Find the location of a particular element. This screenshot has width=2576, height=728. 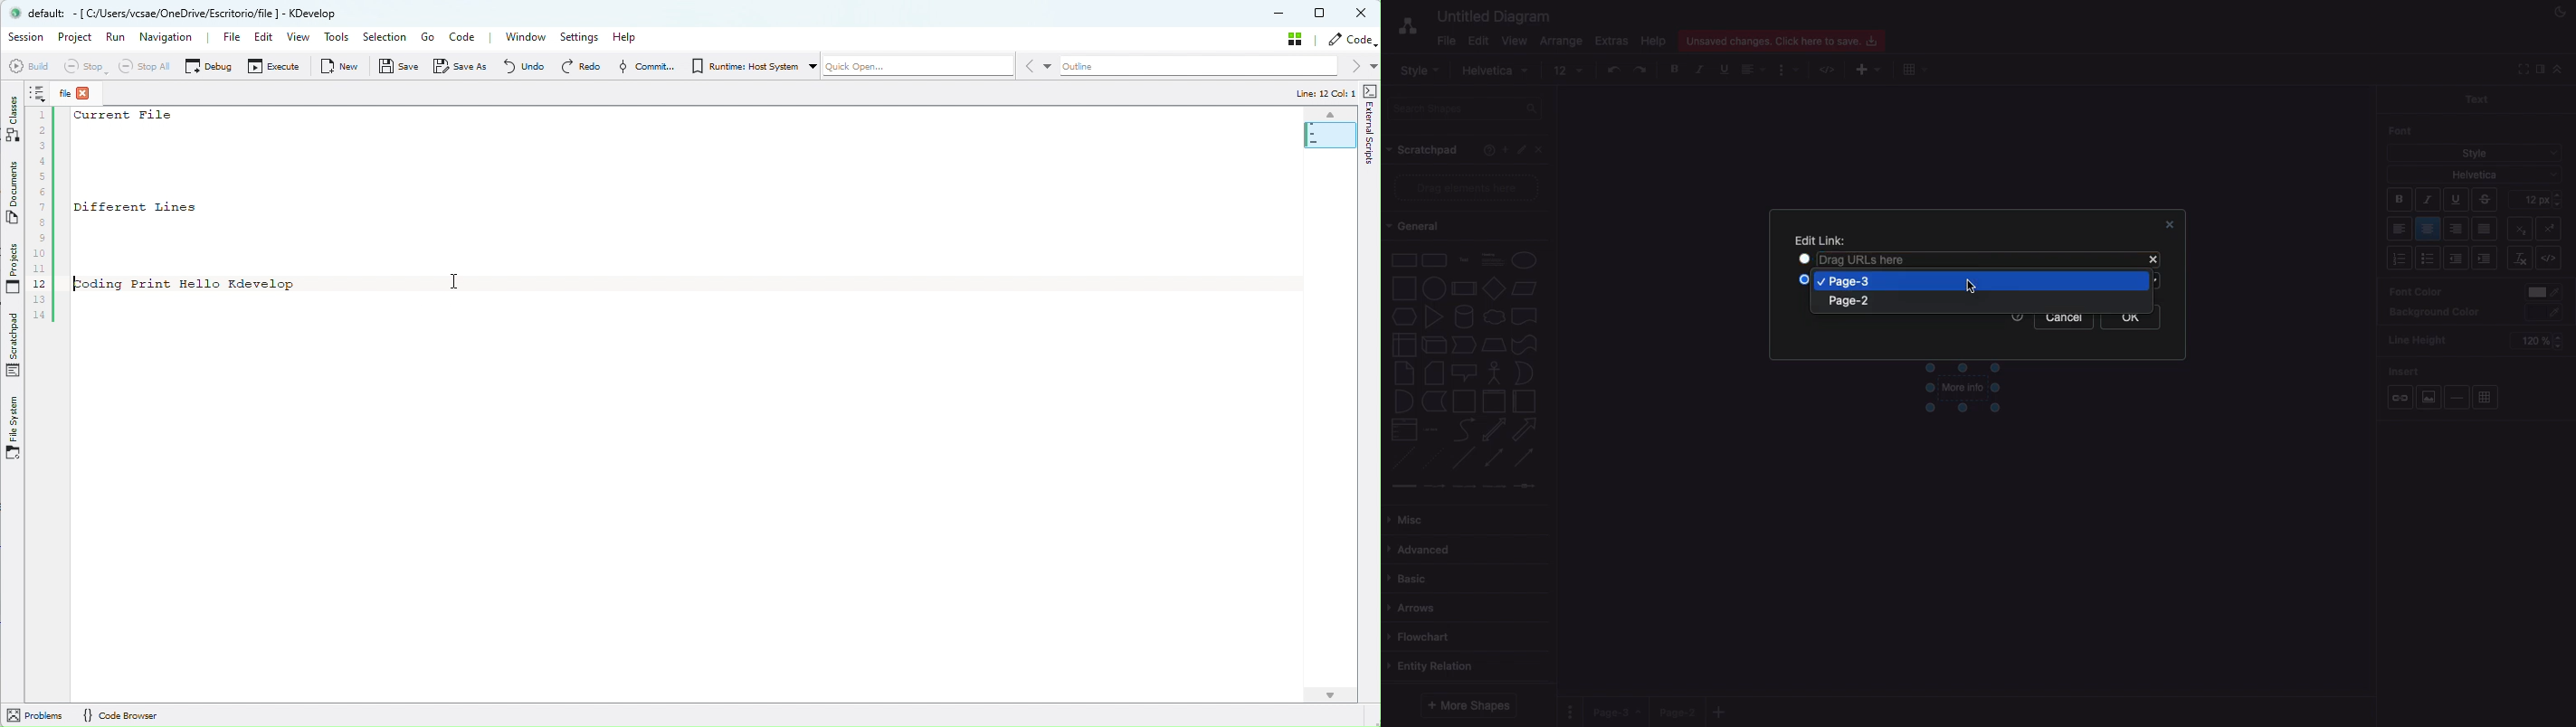

Subscript is located at coordinates (2553, 226).